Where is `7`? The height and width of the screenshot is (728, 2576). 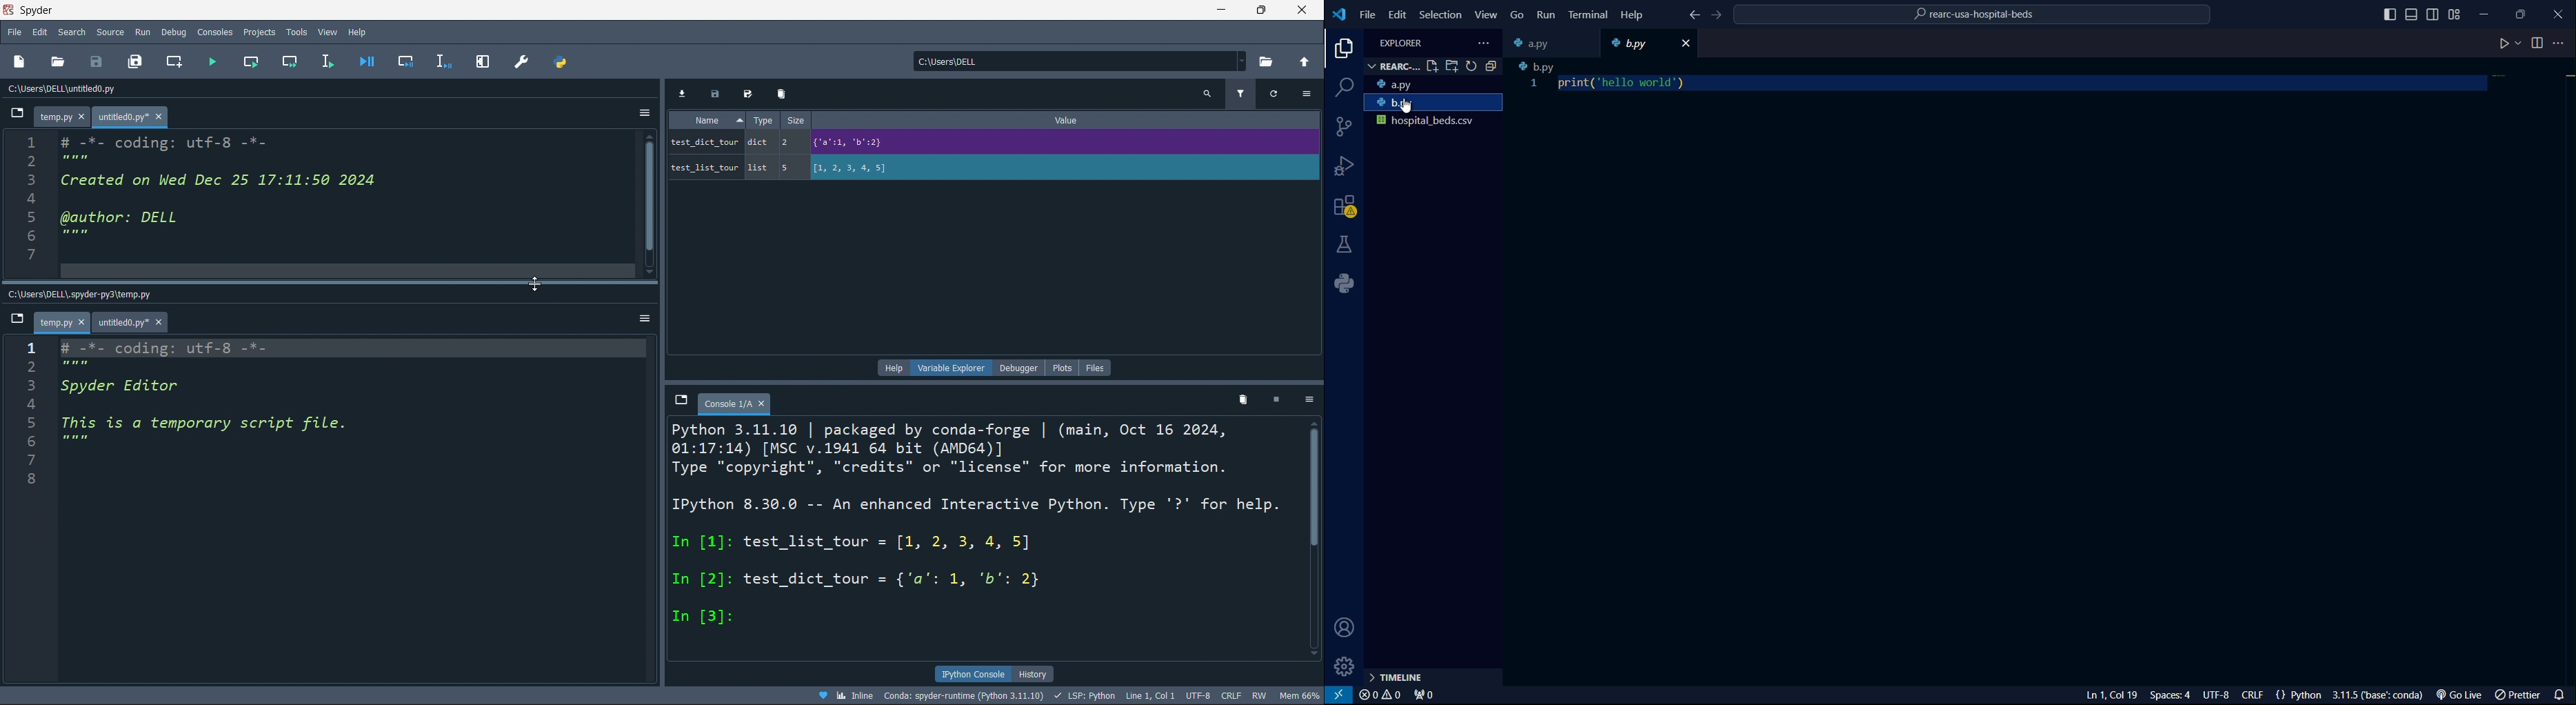
7 is located at coordinates (39, 253).